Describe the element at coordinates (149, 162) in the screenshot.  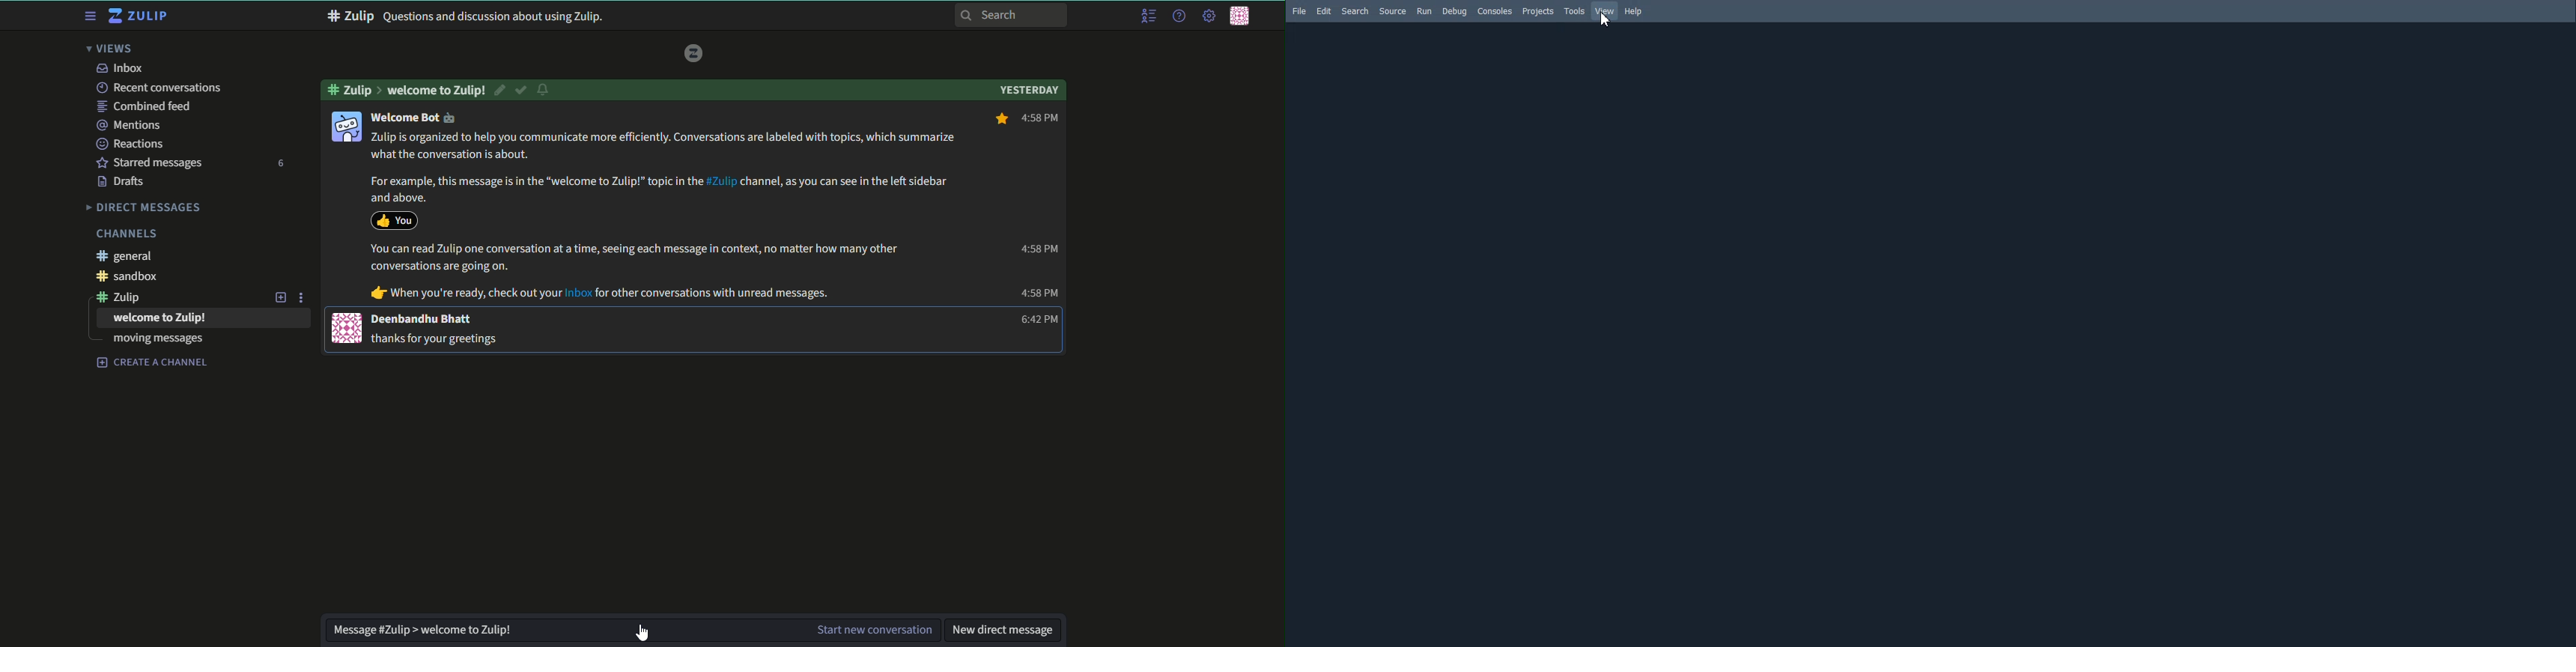
I see `starred messages` at that location.